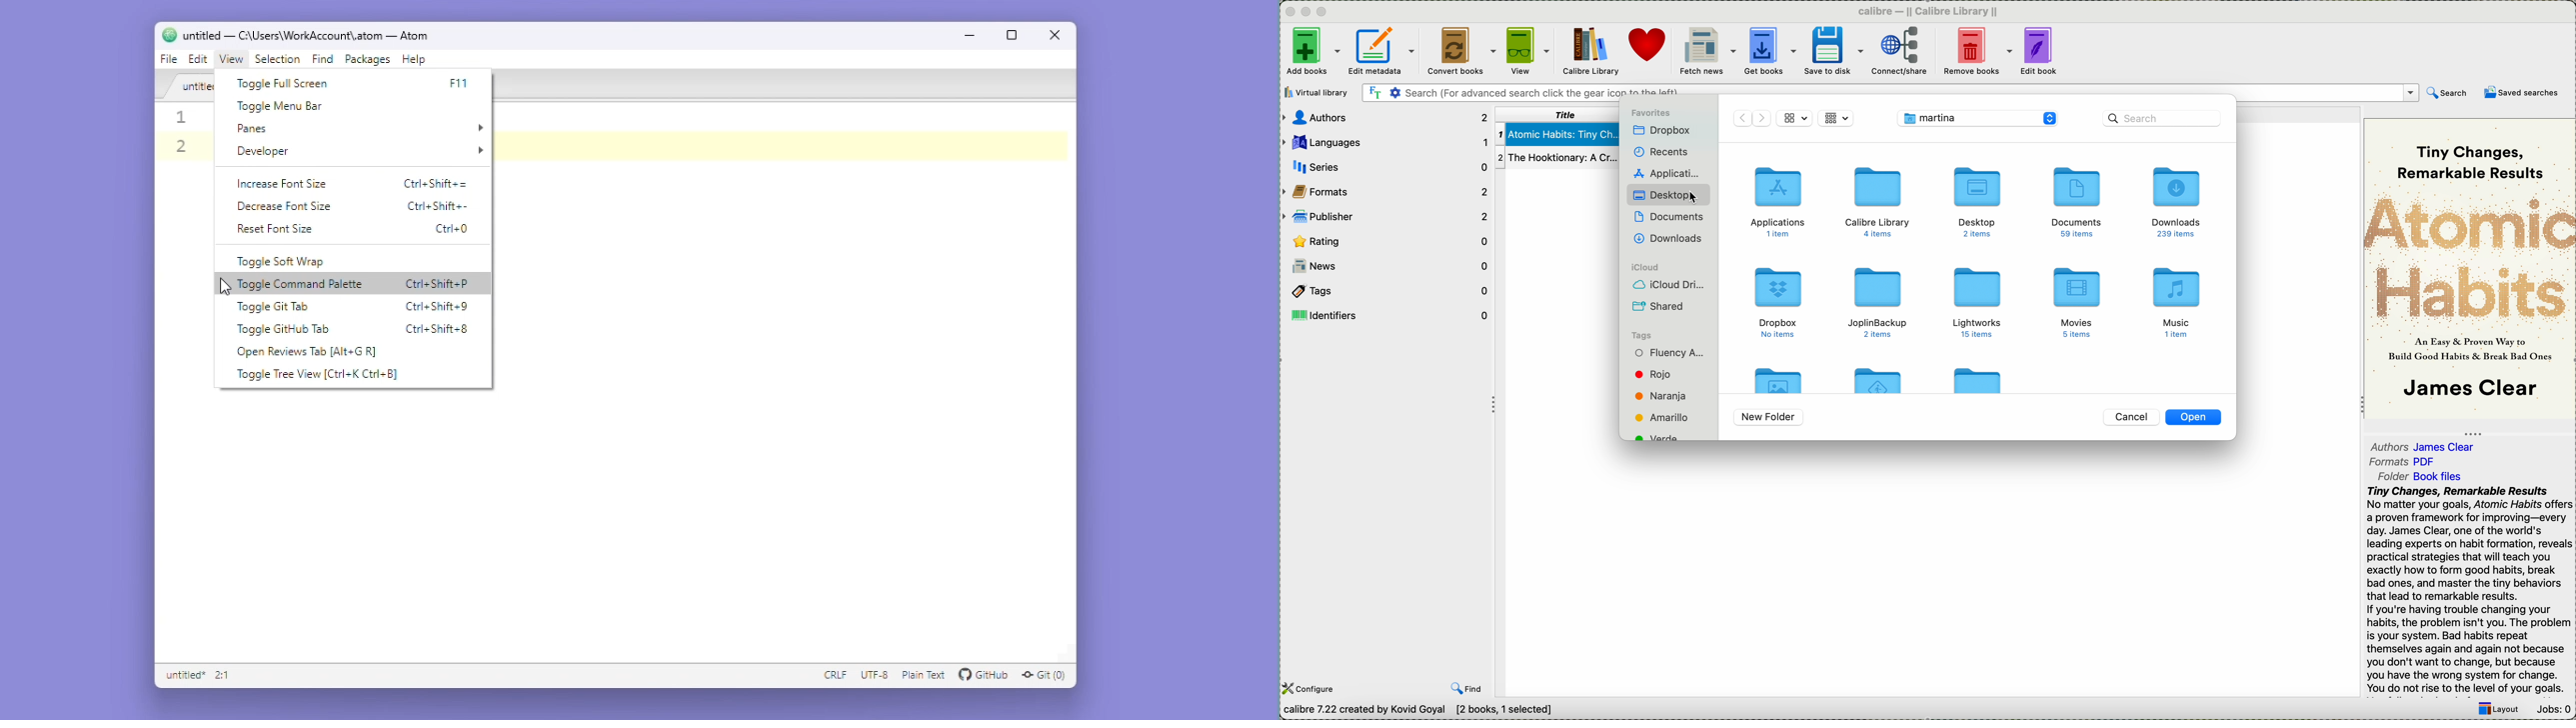  I want to click on connect/share, so click(1900, 51).